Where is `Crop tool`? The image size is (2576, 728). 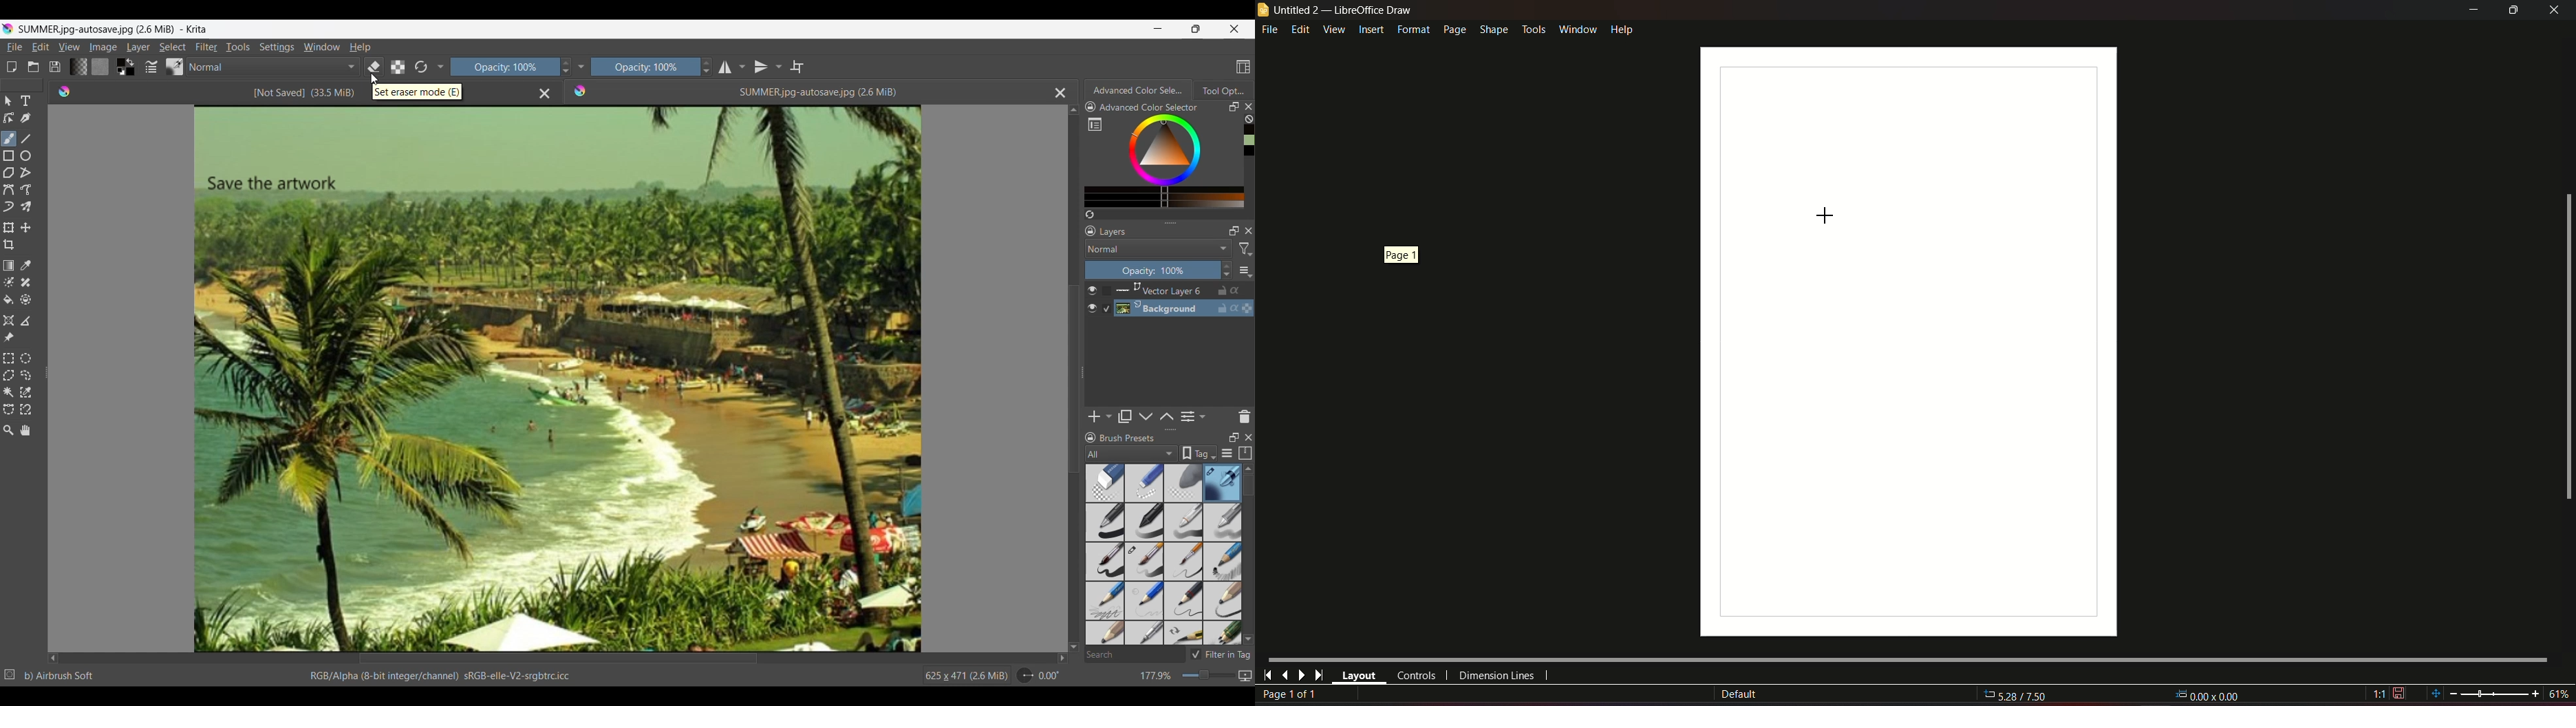 Crop tool is located at coordinates (9, 245).